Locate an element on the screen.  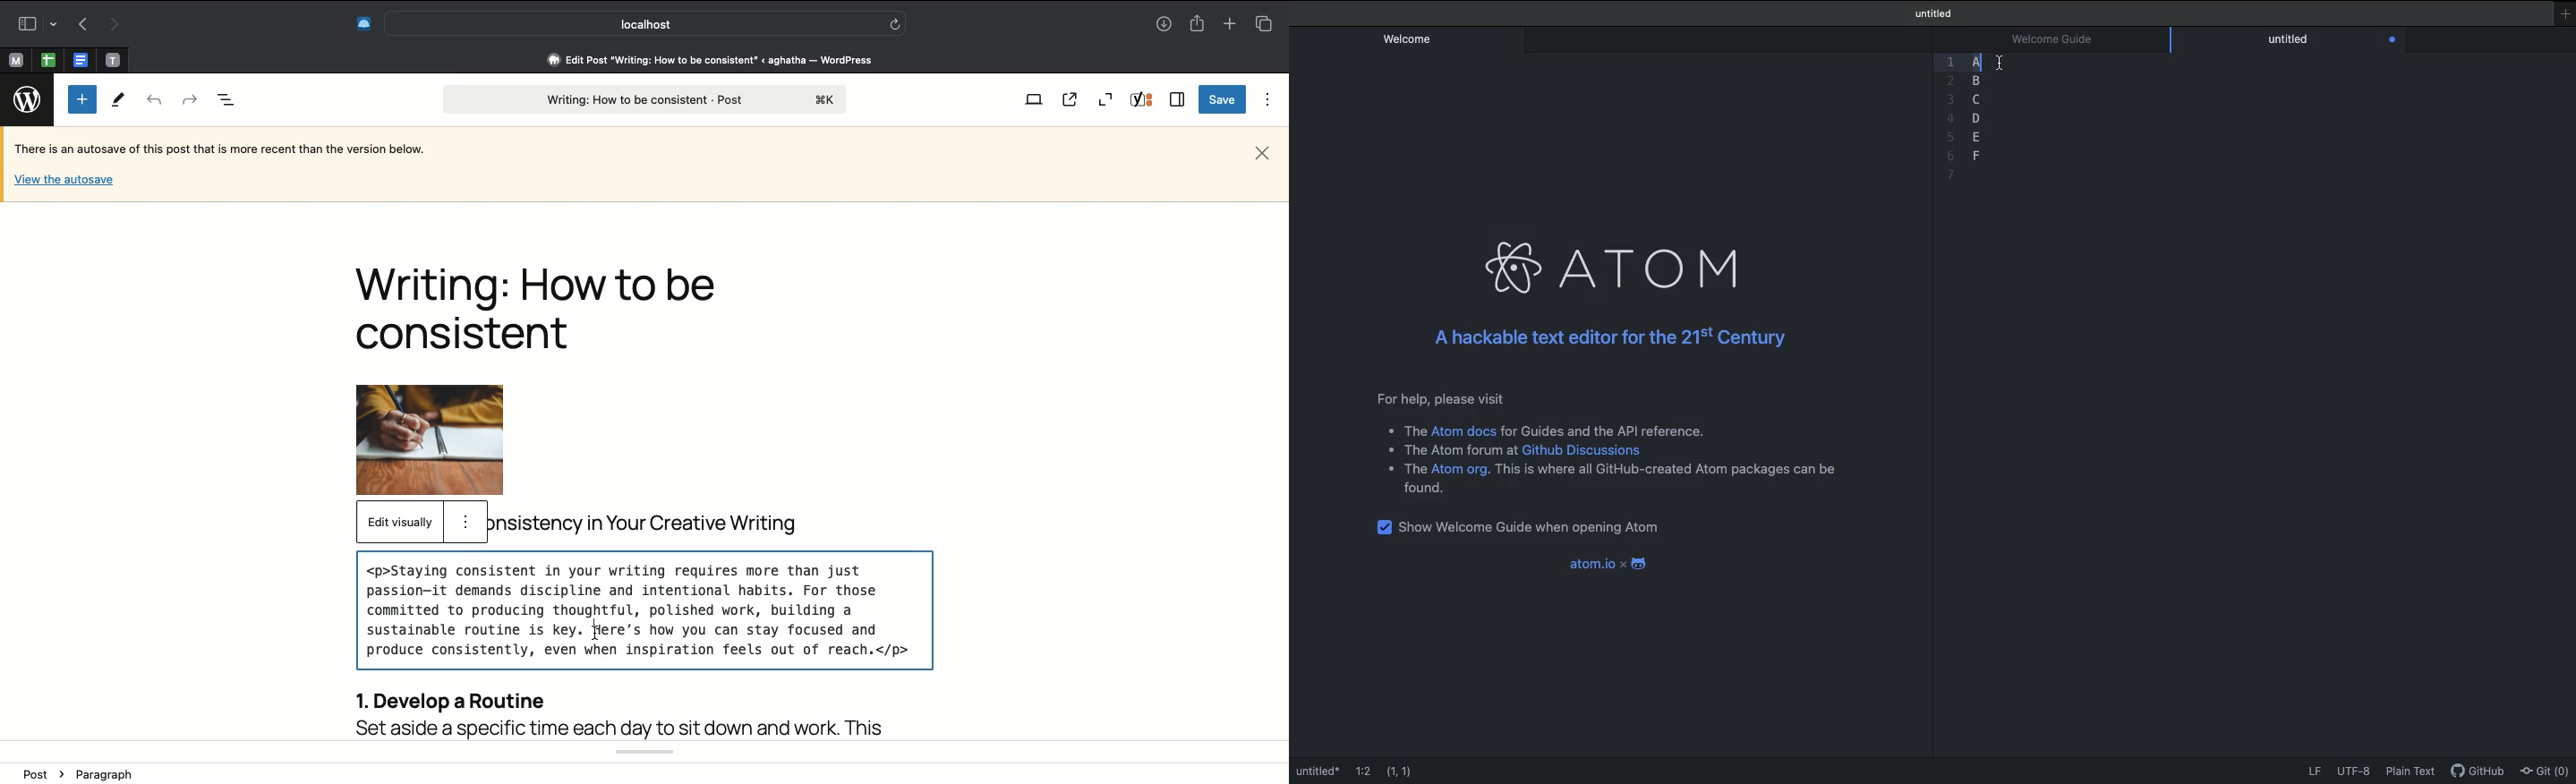
Sidebar is located at coordinates (35, 21).